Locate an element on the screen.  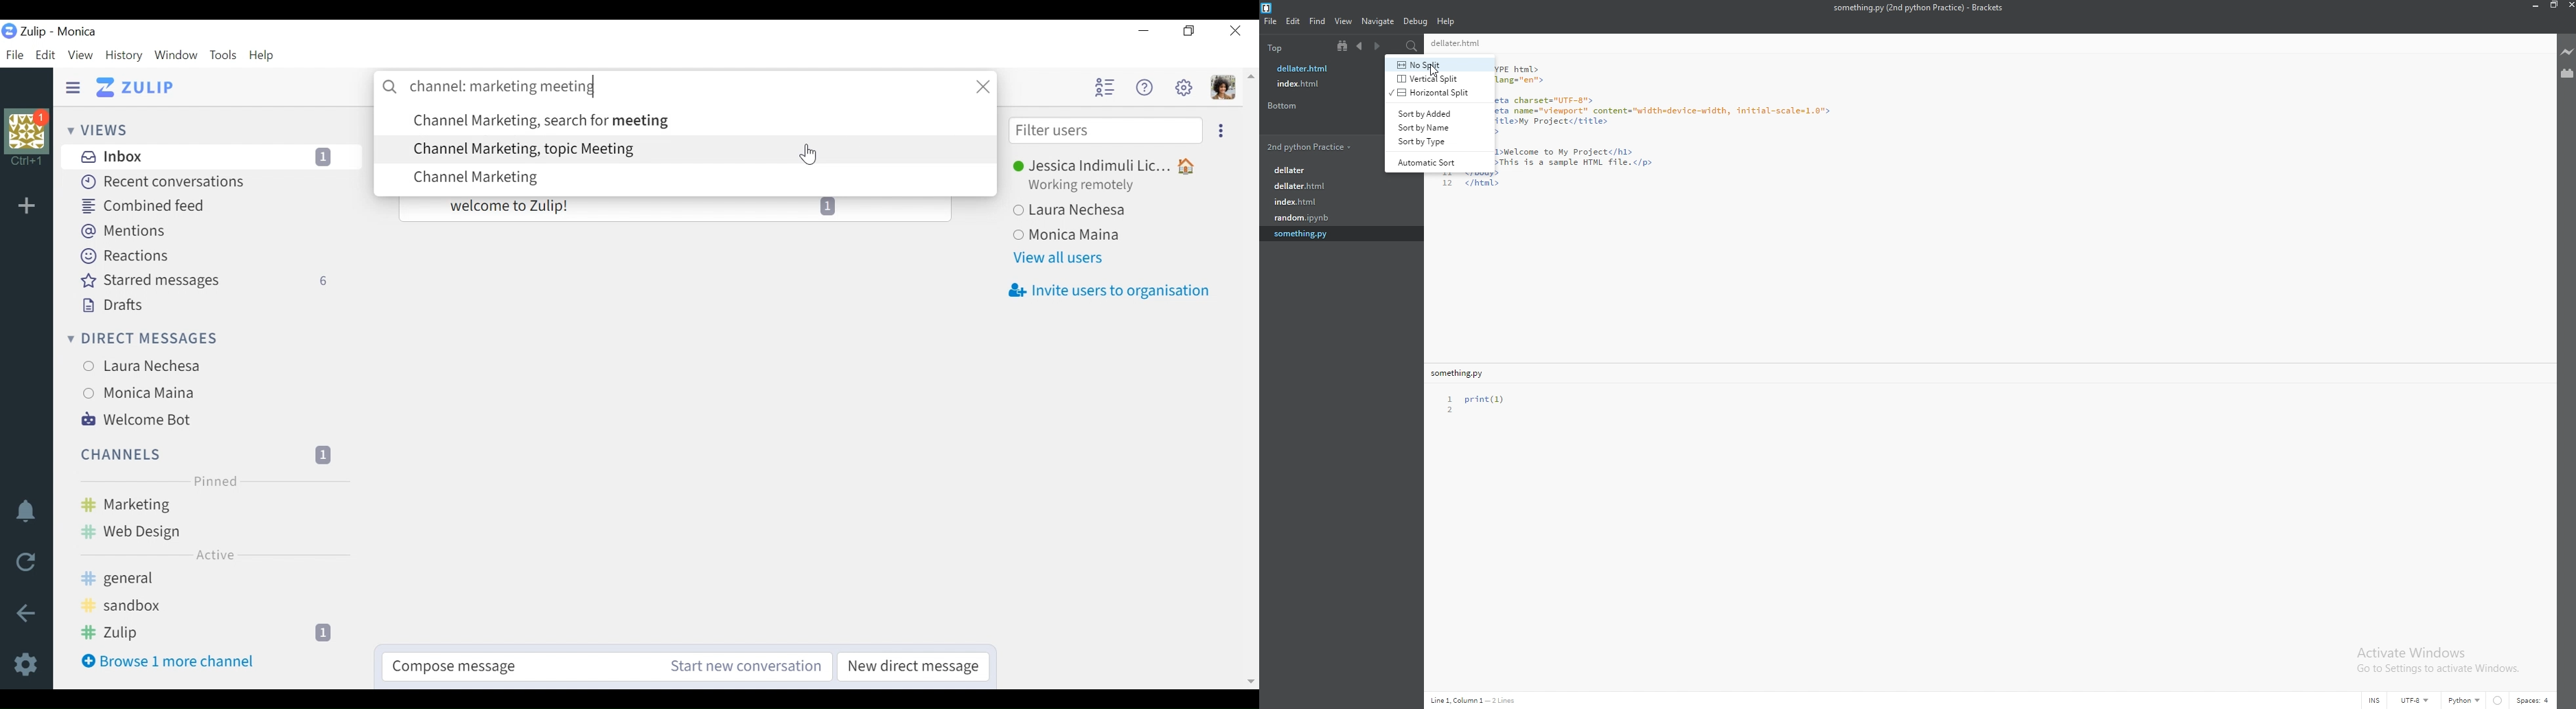
file name is located at coordinates (1323, 83).